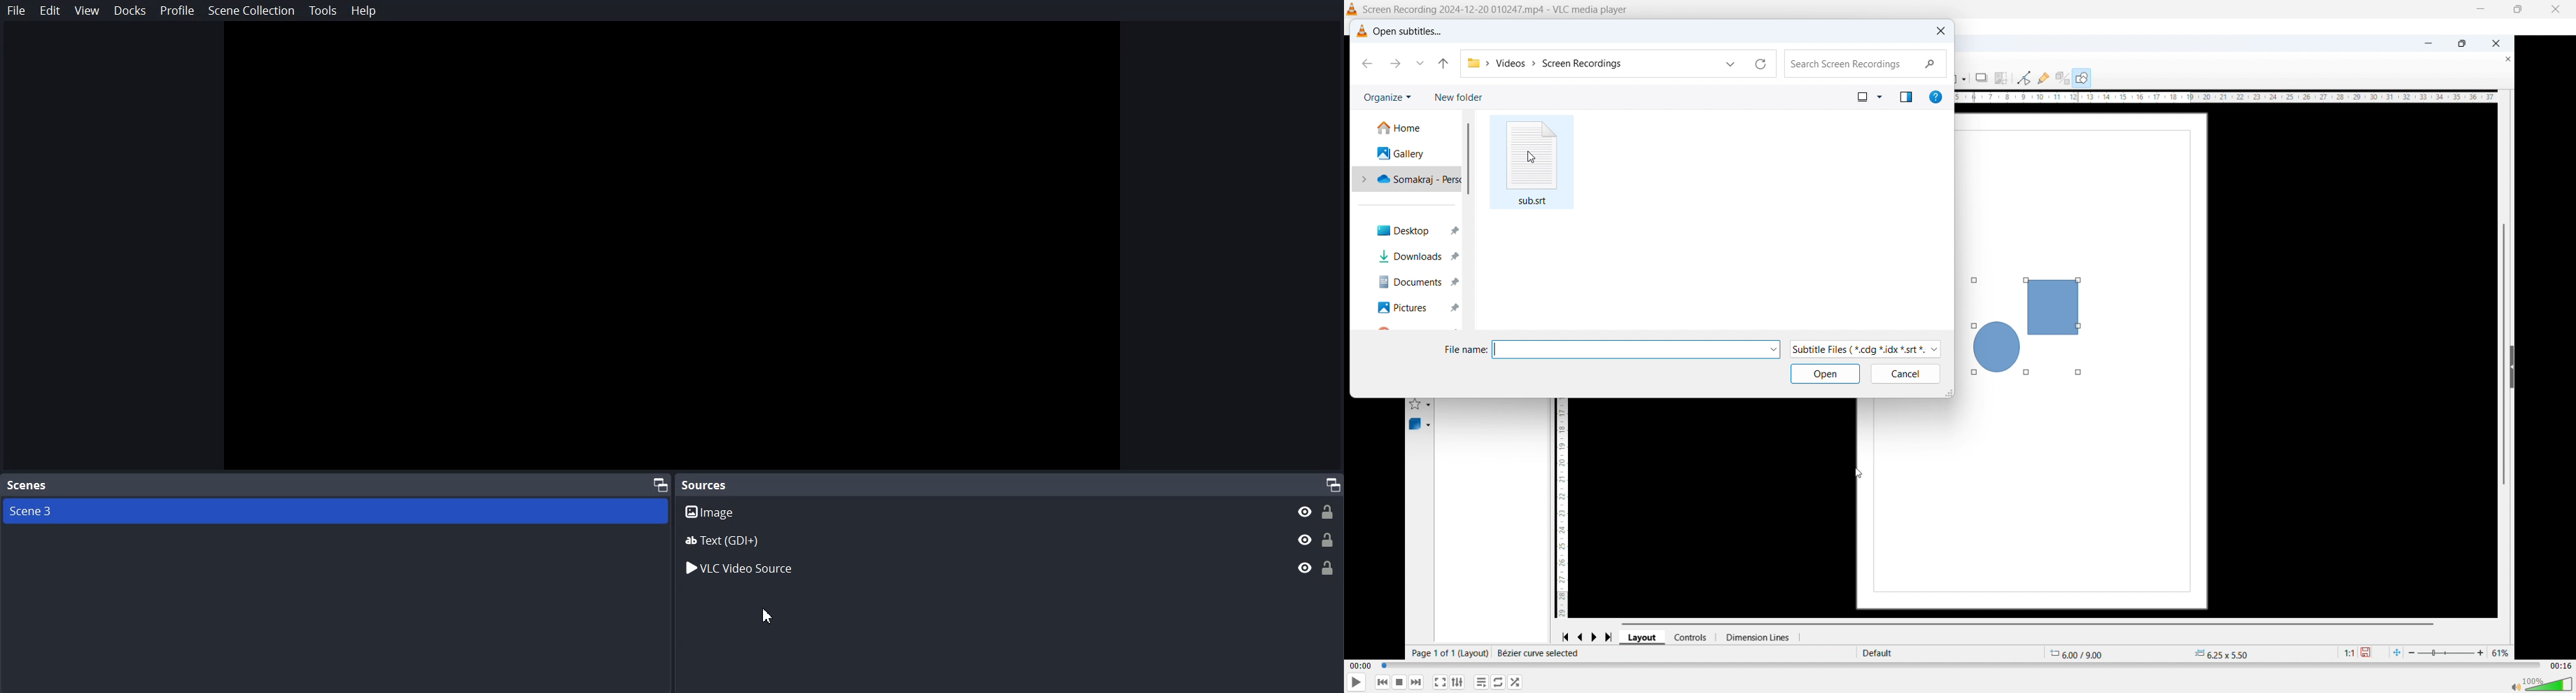 The height and width of the screenshot is (700, 2576). What do you see at coordinates (1010, 540) in the screenshot?
I see `Text (GDI+)` at bounding box center [1010, 540].